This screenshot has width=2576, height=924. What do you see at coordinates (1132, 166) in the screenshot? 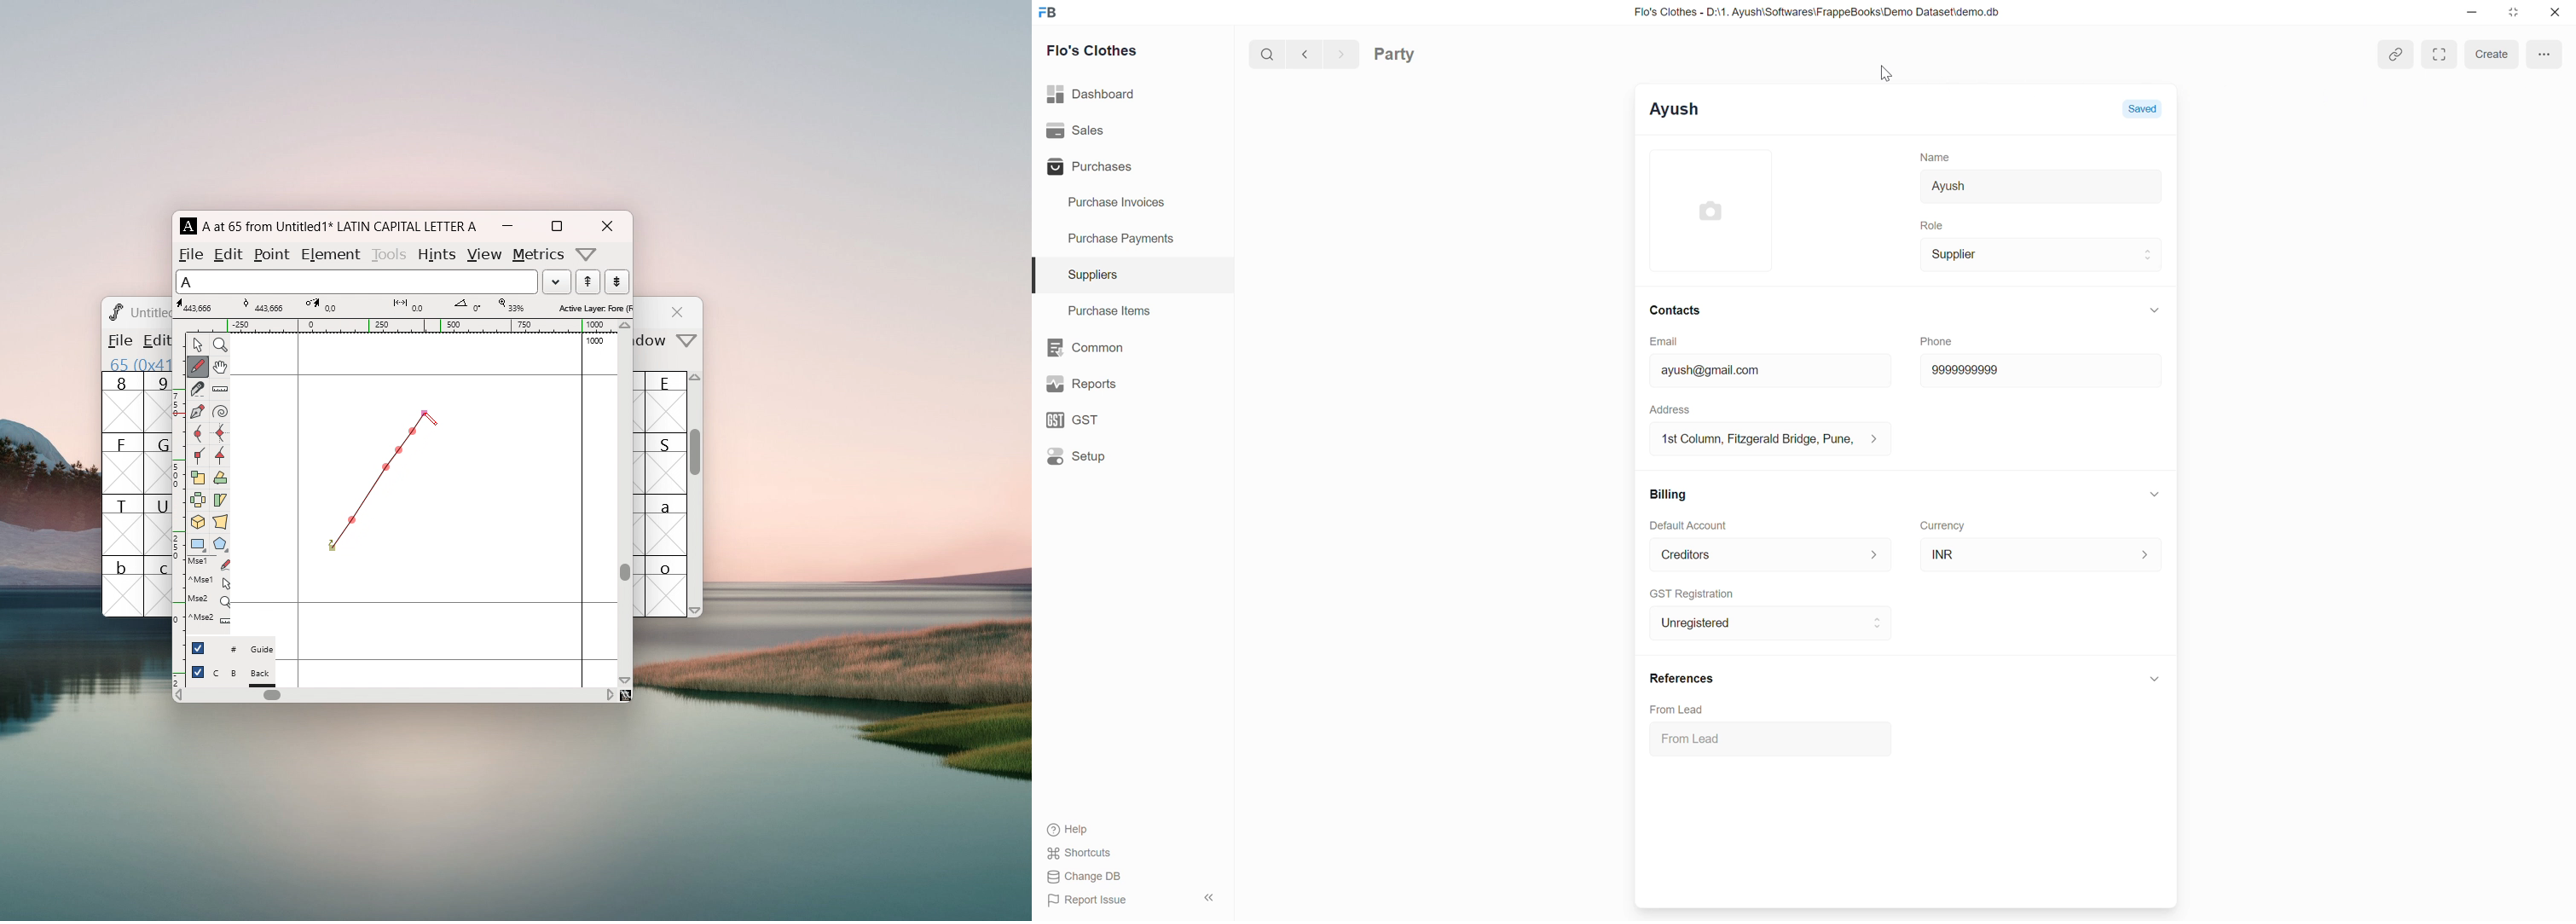
I see `Purchases` at bounding box center [1132, 166].